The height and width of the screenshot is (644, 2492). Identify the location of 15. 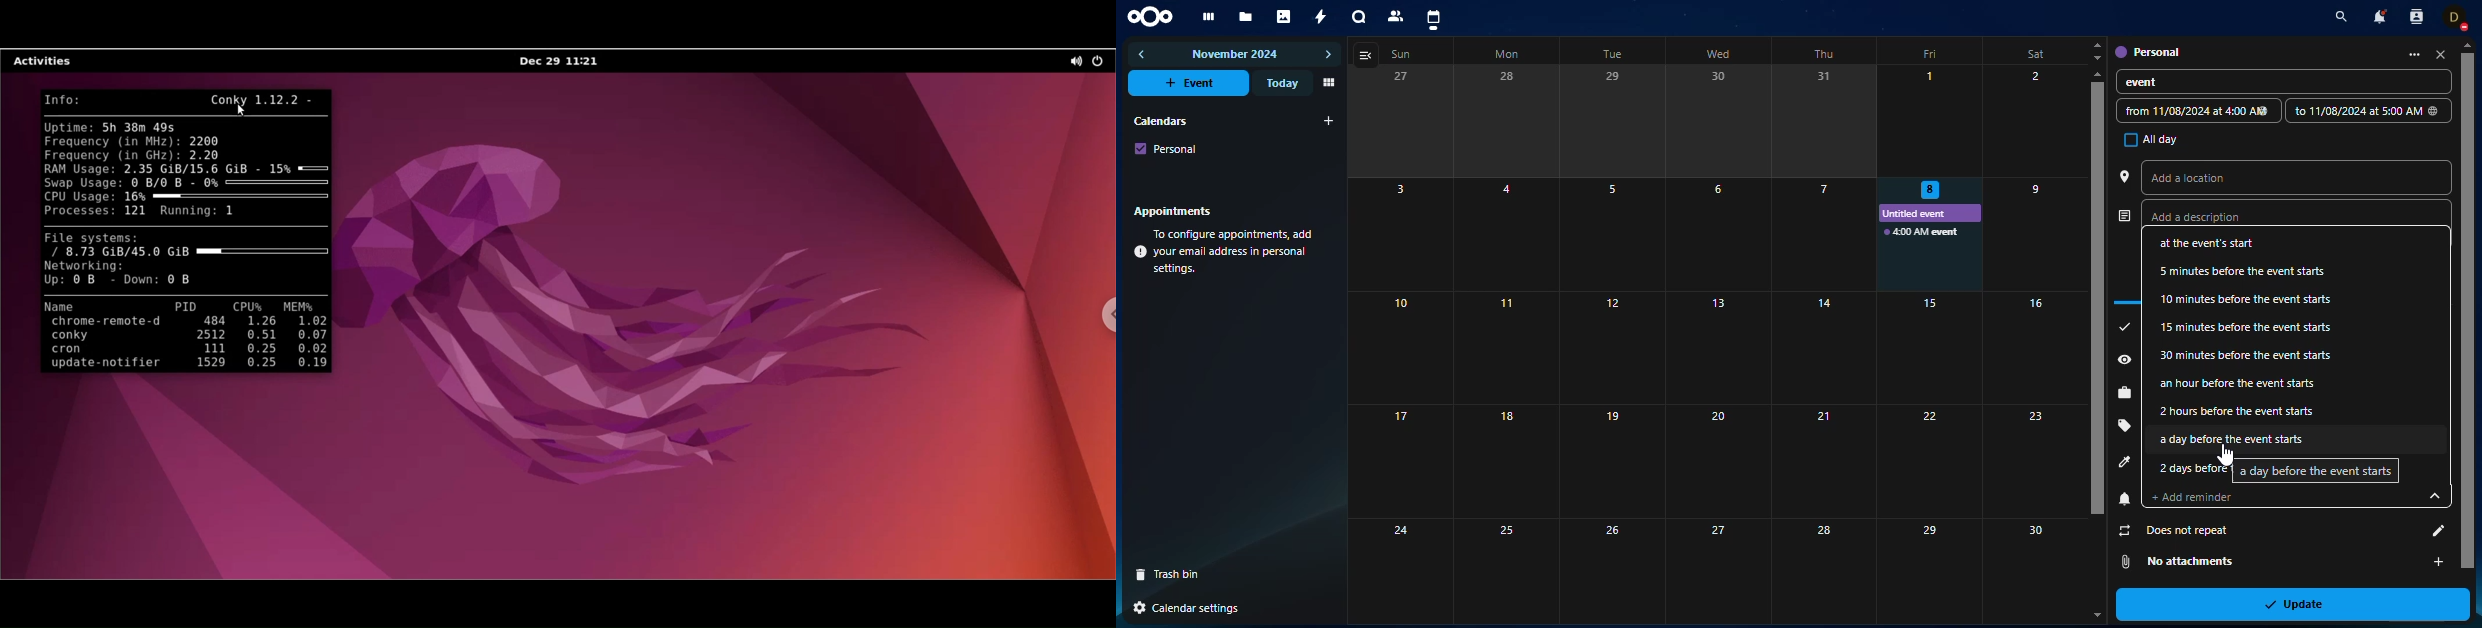
(1929, 347).